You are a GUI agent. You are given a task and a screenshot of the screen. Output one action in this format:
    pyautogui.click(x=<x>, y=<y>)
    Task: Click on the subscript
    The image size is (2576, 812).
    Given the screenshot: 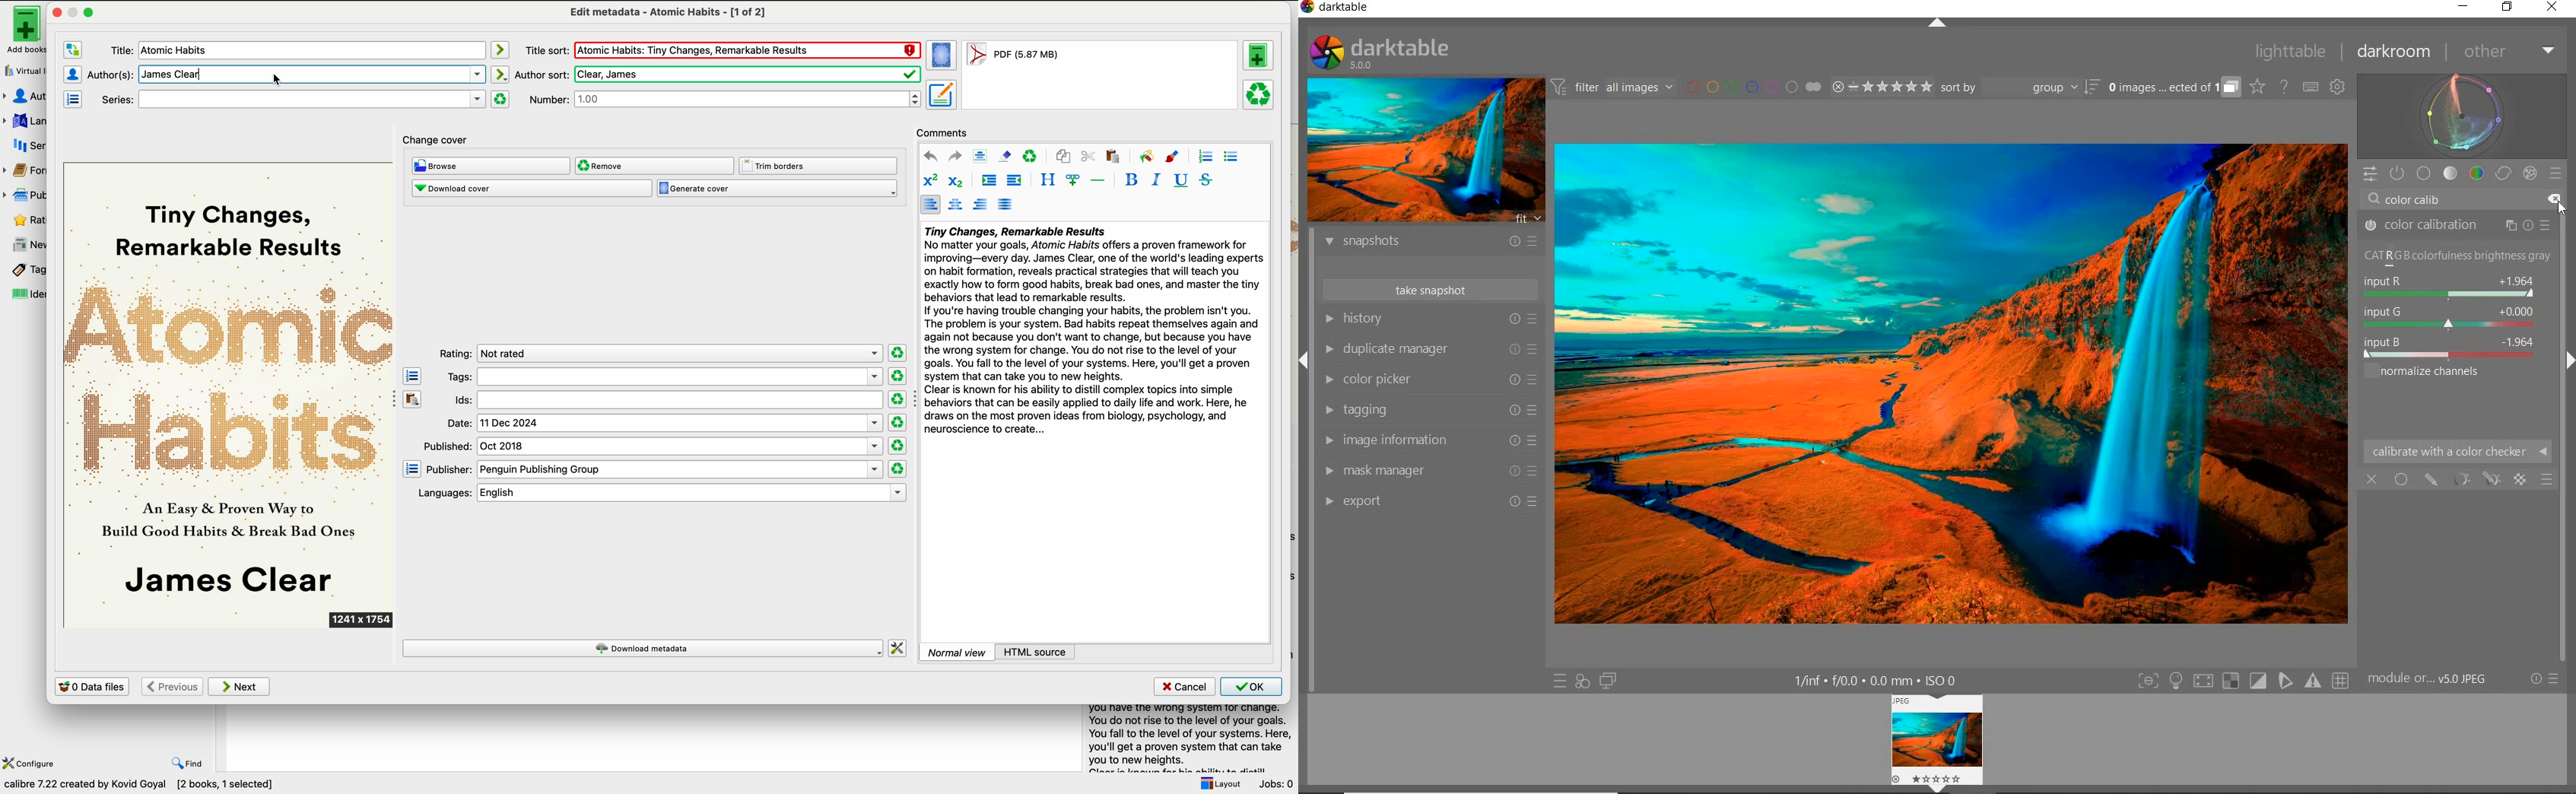 What is the action you would take?
    pyautogui.click(x=958, y=181)
    